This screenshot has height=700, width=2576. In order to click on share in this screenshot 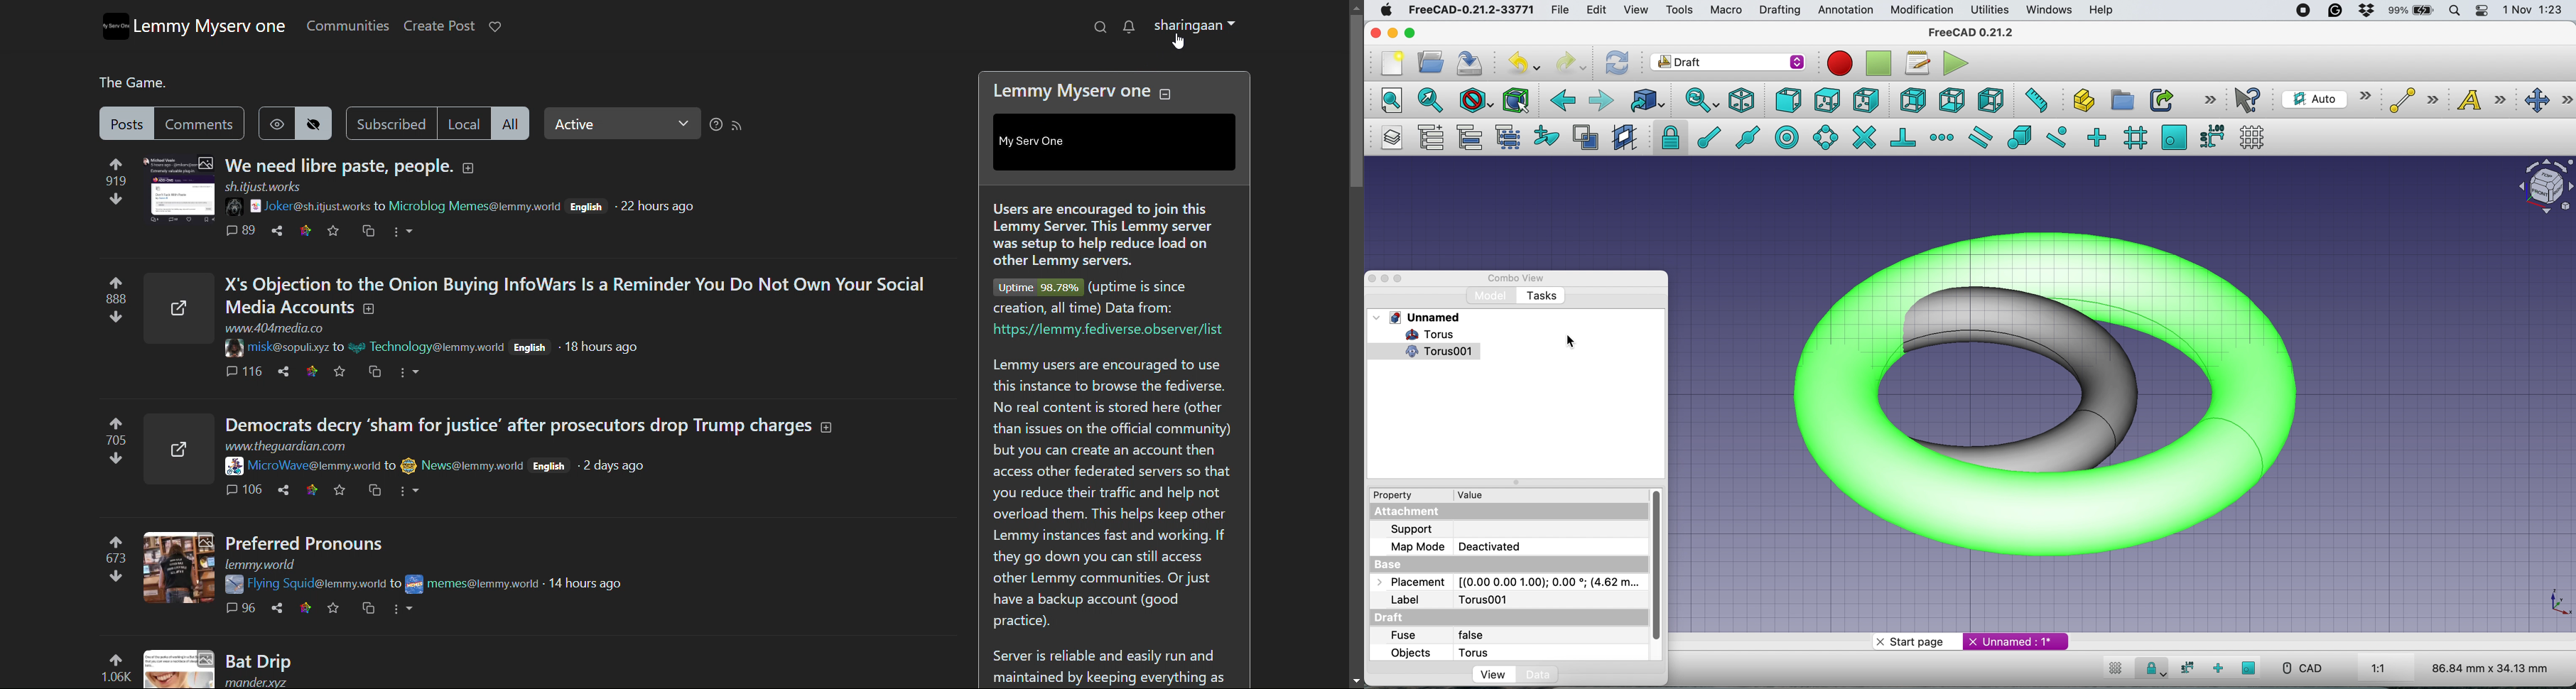, I will do `click(277, 232)`.